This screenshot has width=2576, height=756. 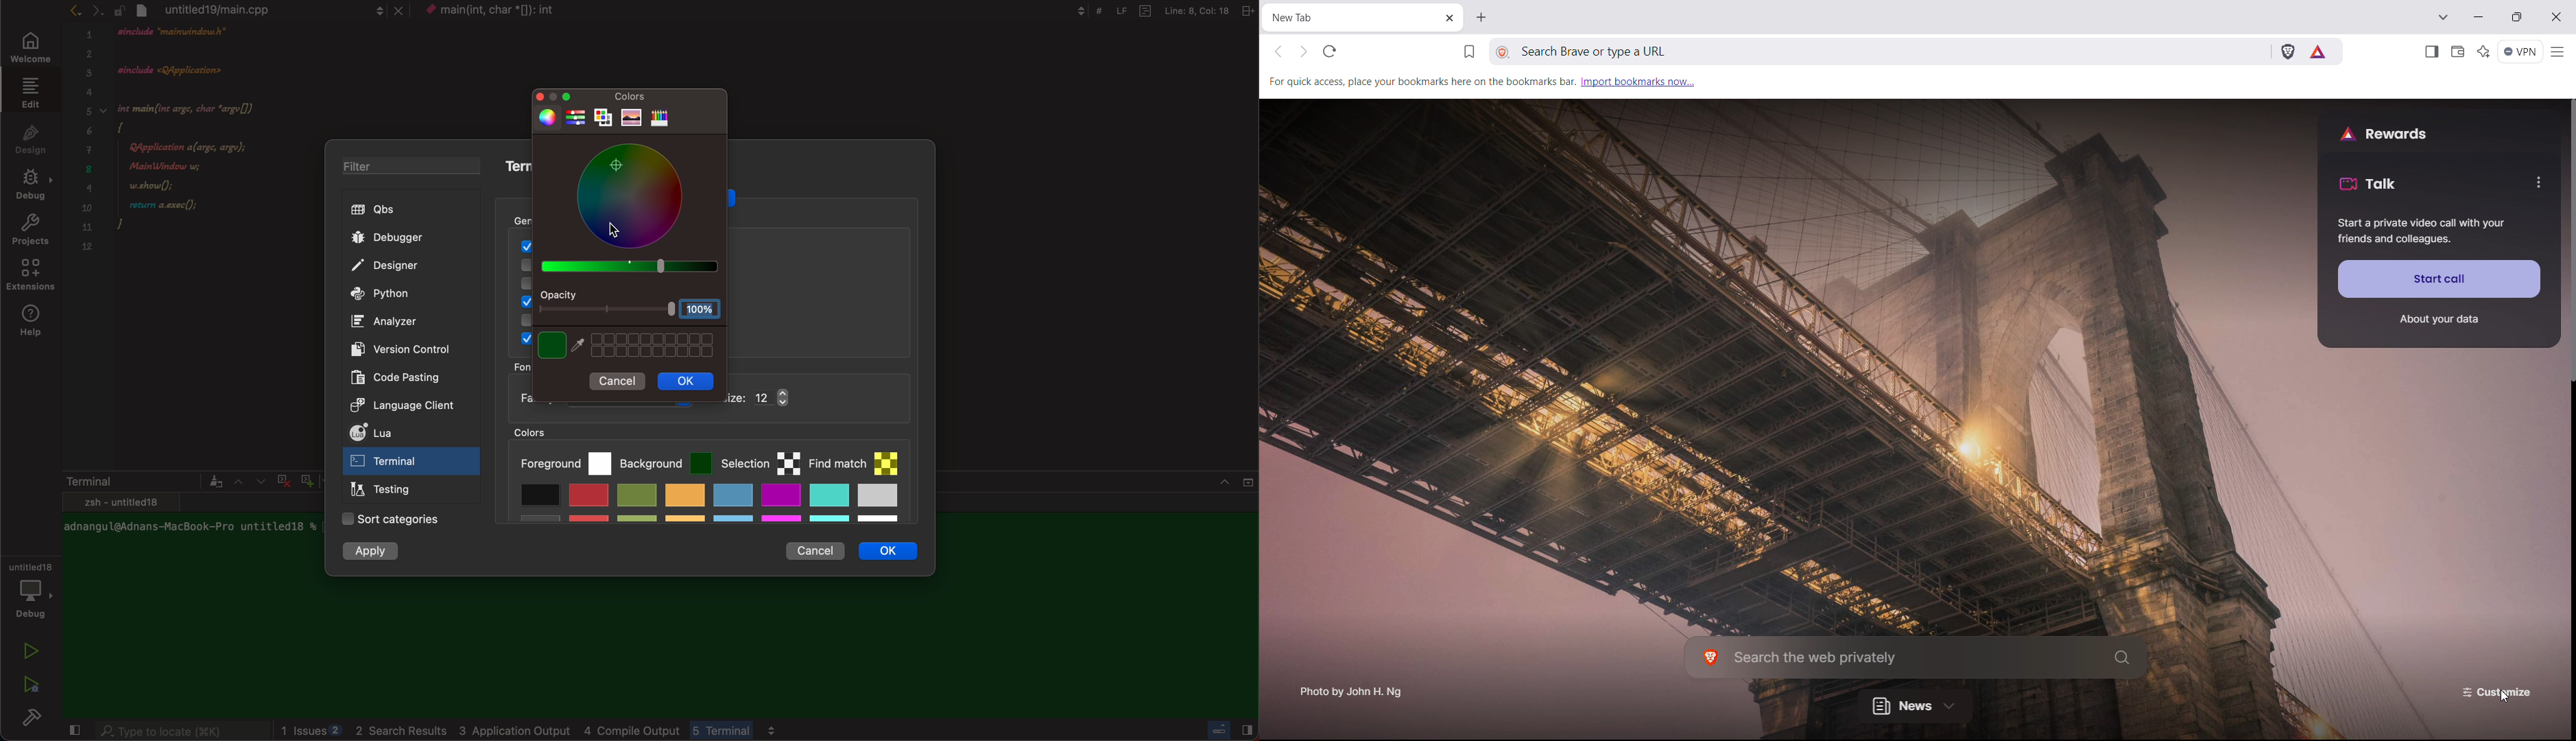 What do you see at coordinates (2287, 50) in the screenshot?
I see `brave shields` at bounding box center [2287, 50].